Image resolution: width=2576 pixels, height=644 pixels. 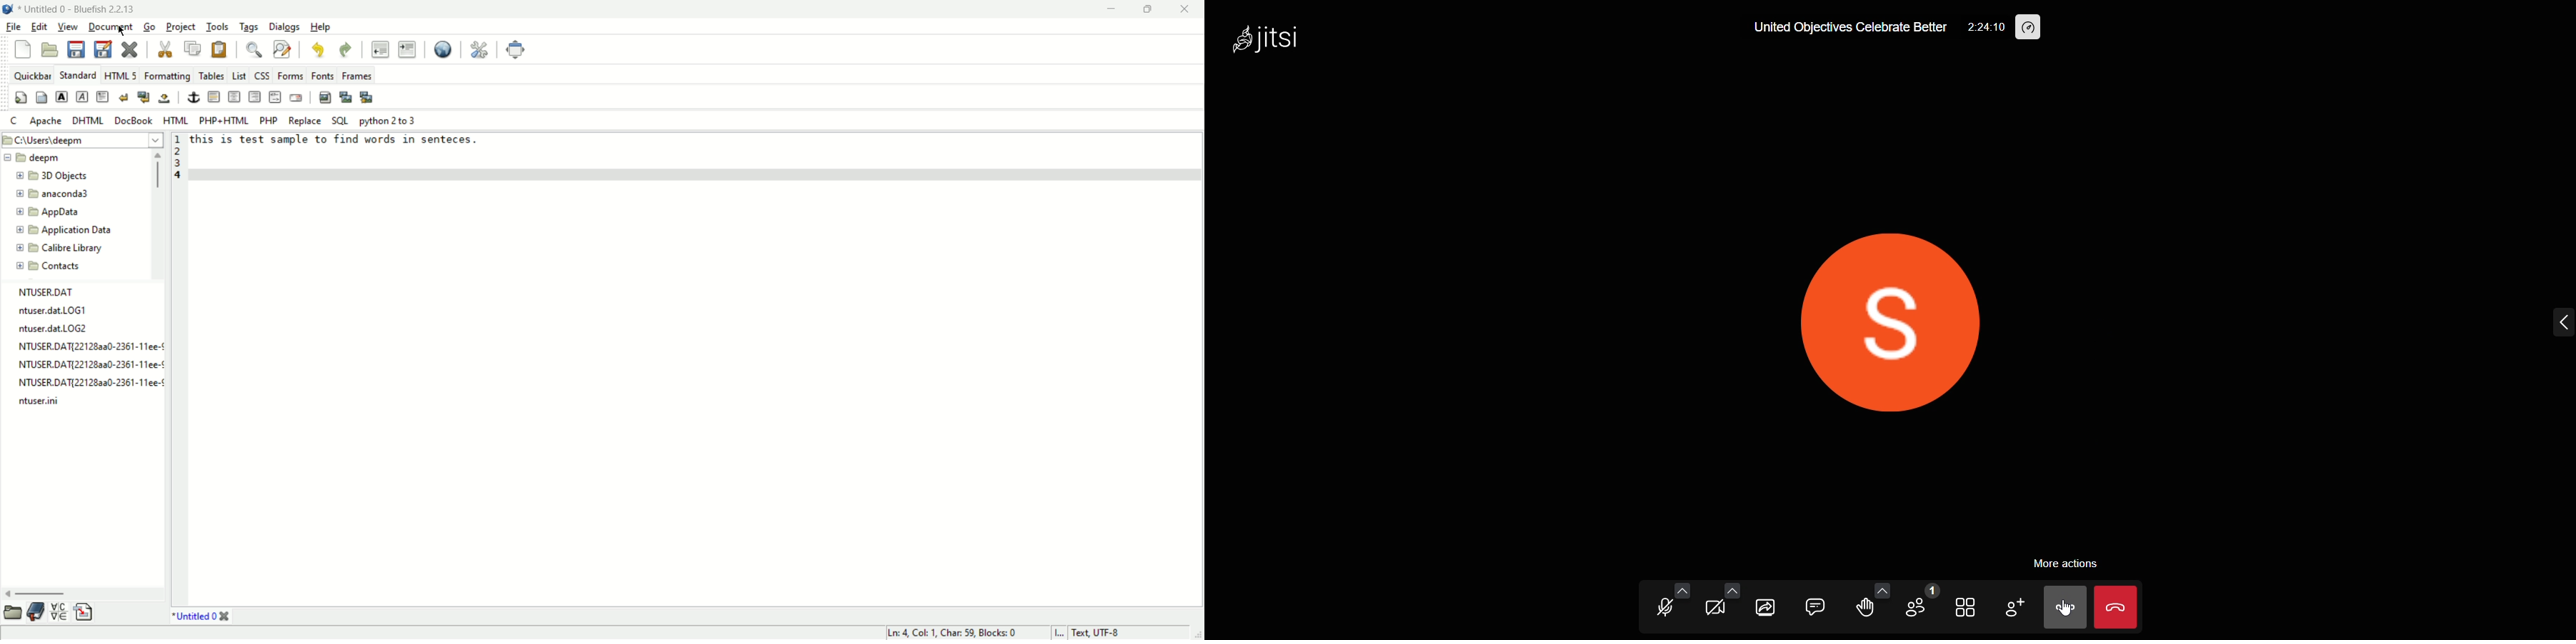 I want to click on break and clear, so click(x=143, y=98).